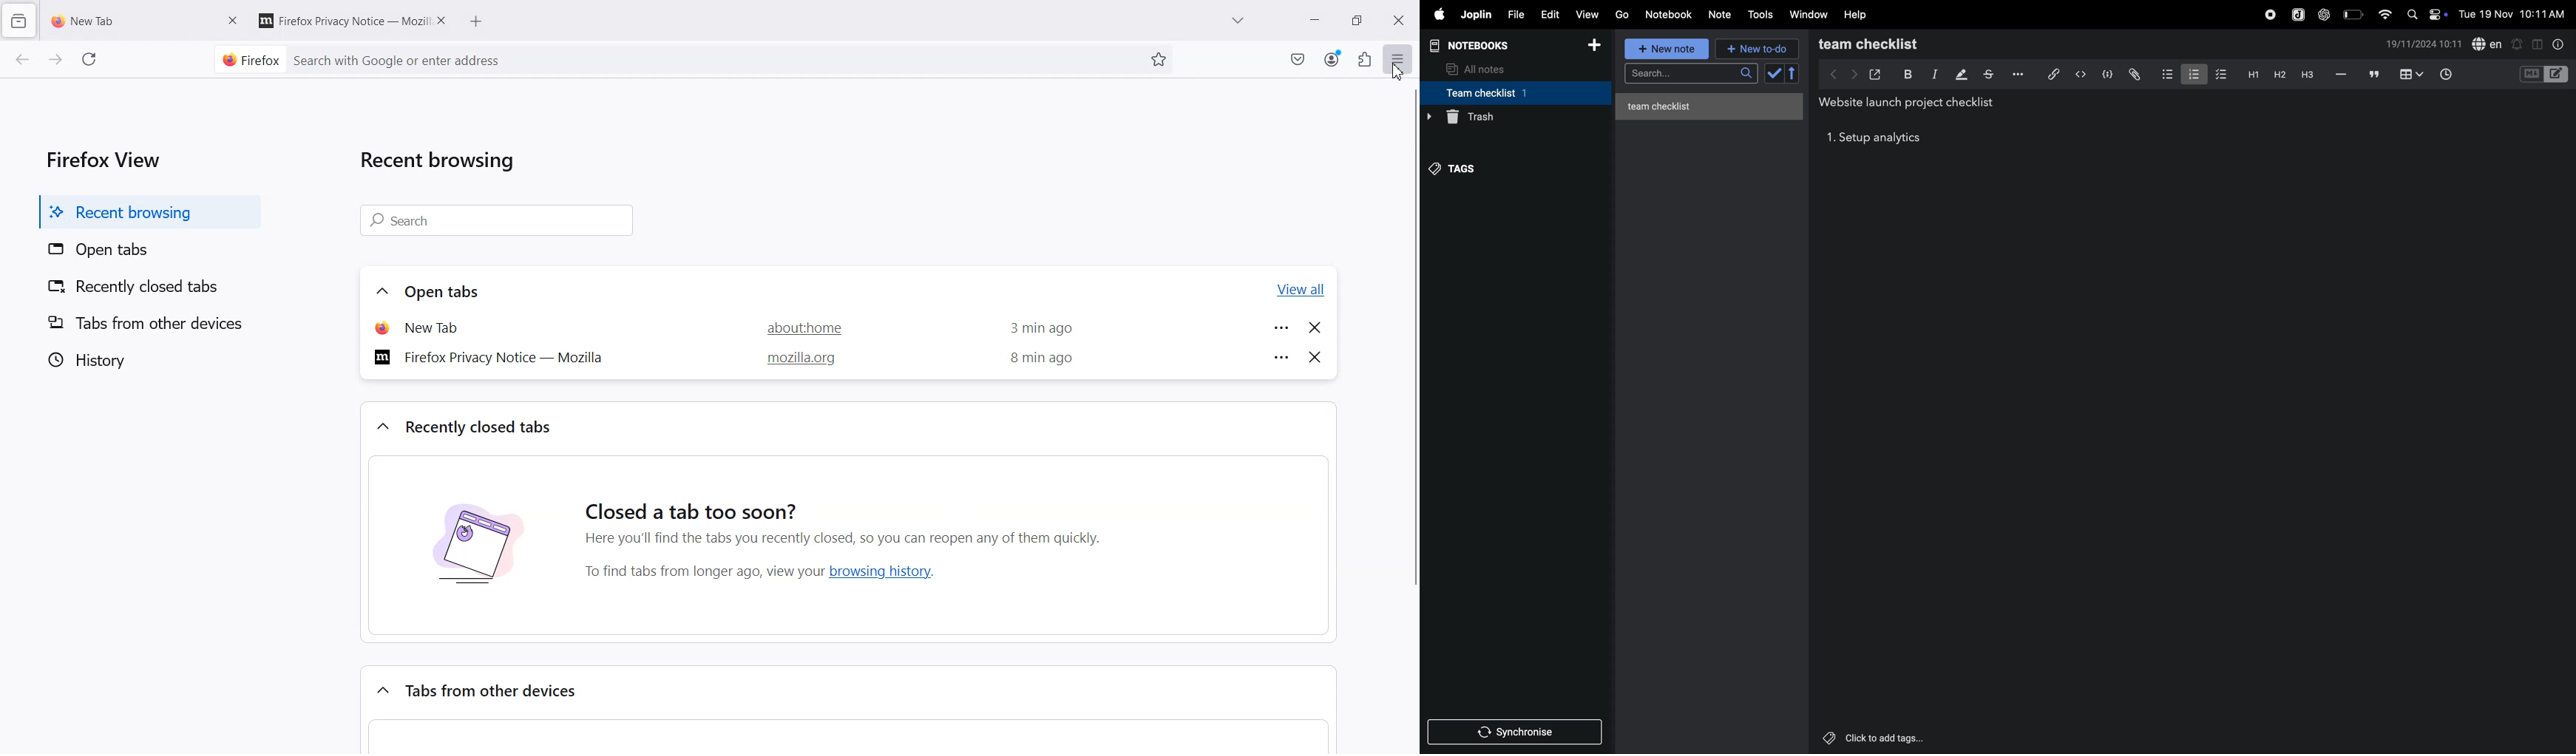  I want to click on numbered list, so click(2192, 73).